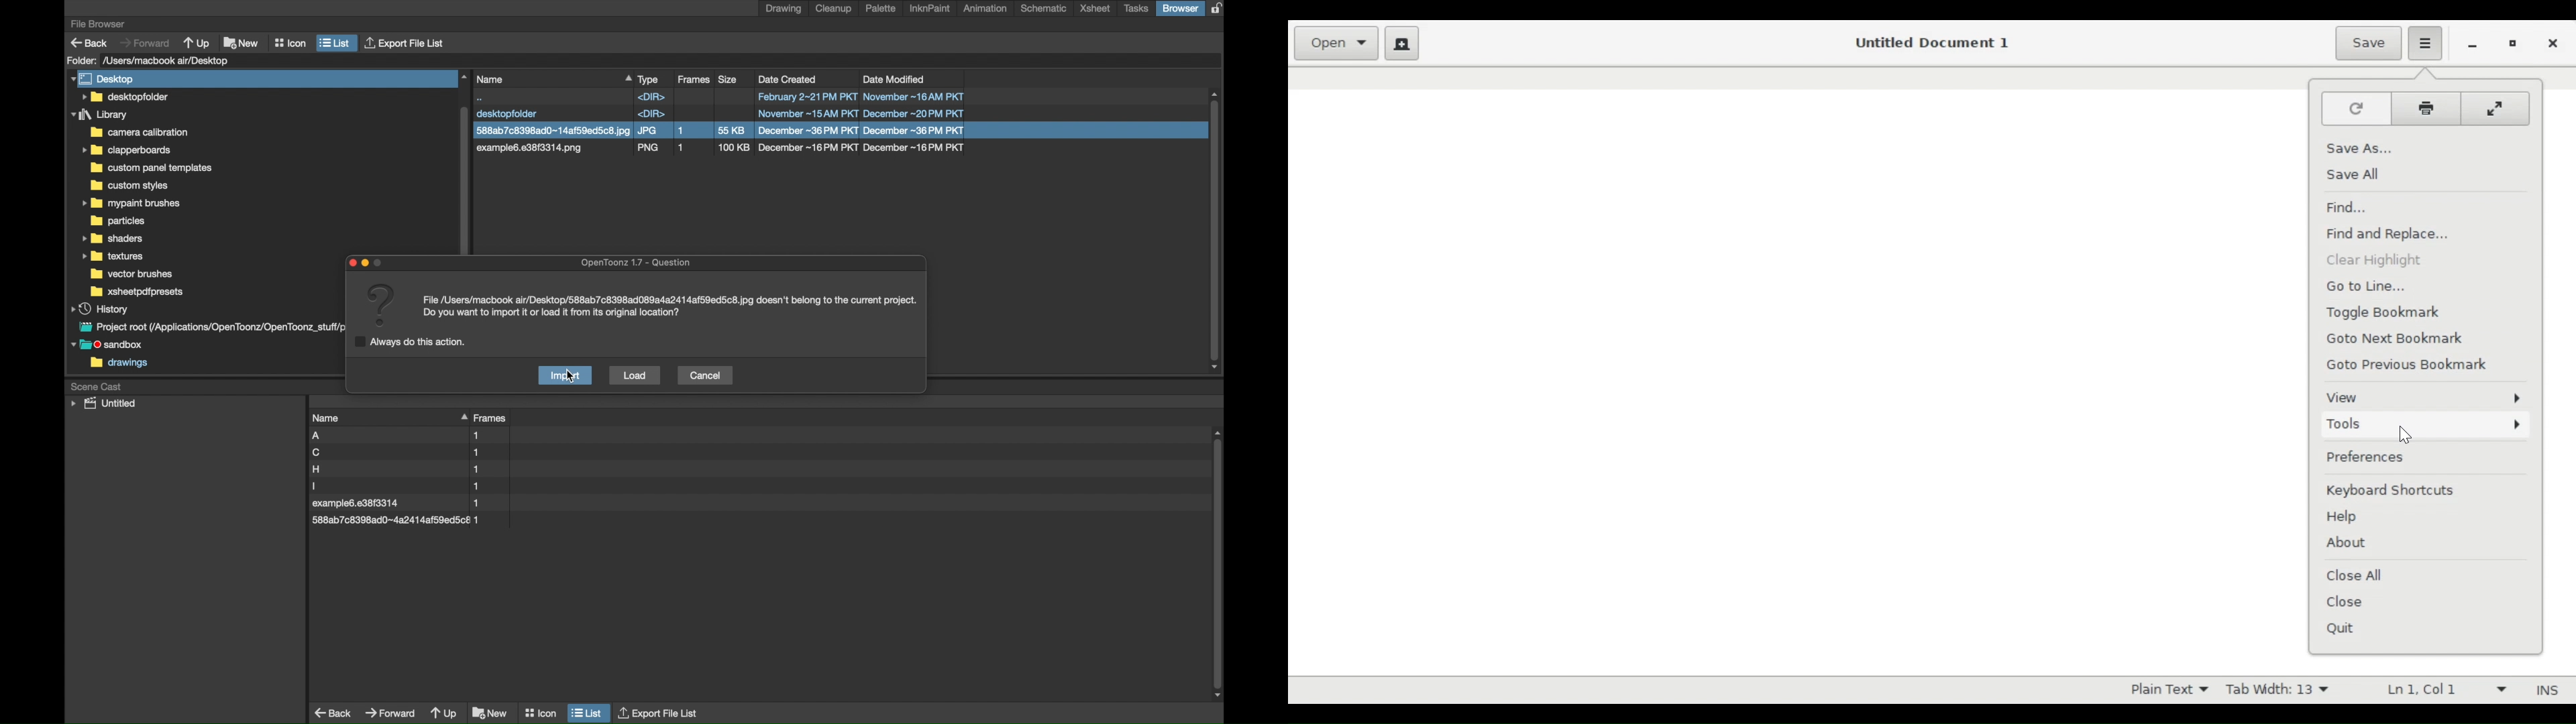 The width and height of the screenshot is (2576, 728). What do you see at coordinates (2345, 518) in the screenshot?
I see `Help` at bounding box center [2345, 518].